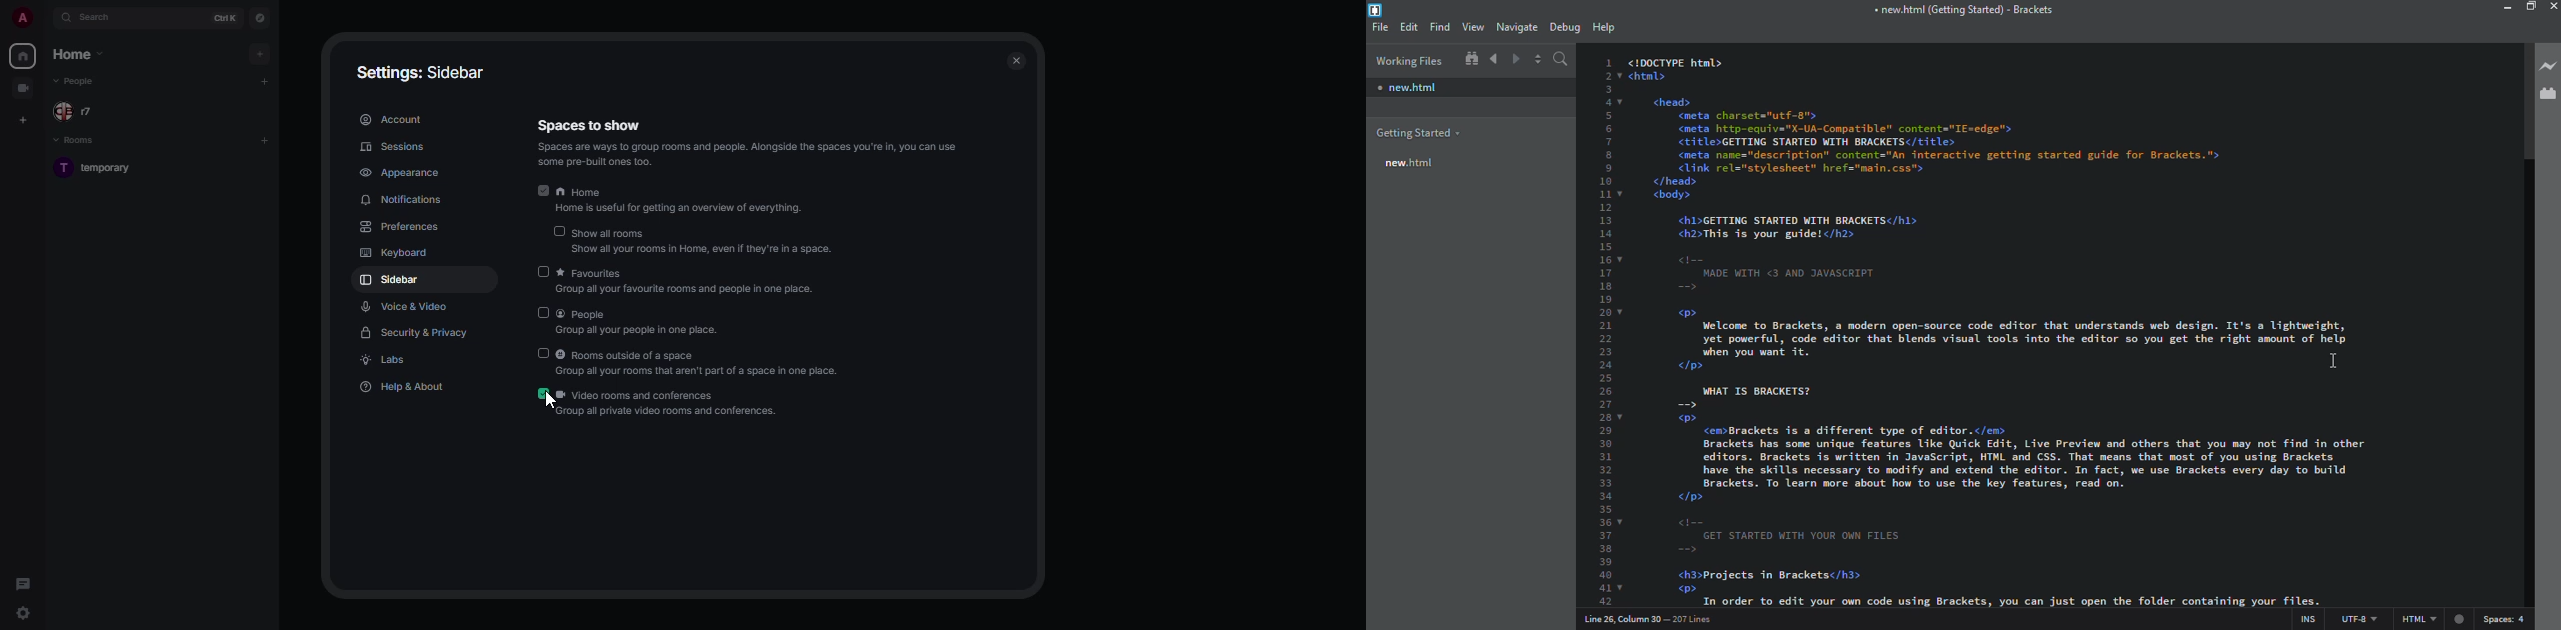  Describe the element at coordinates (1603, 332) in the screenshot. I see `line number` at that location.